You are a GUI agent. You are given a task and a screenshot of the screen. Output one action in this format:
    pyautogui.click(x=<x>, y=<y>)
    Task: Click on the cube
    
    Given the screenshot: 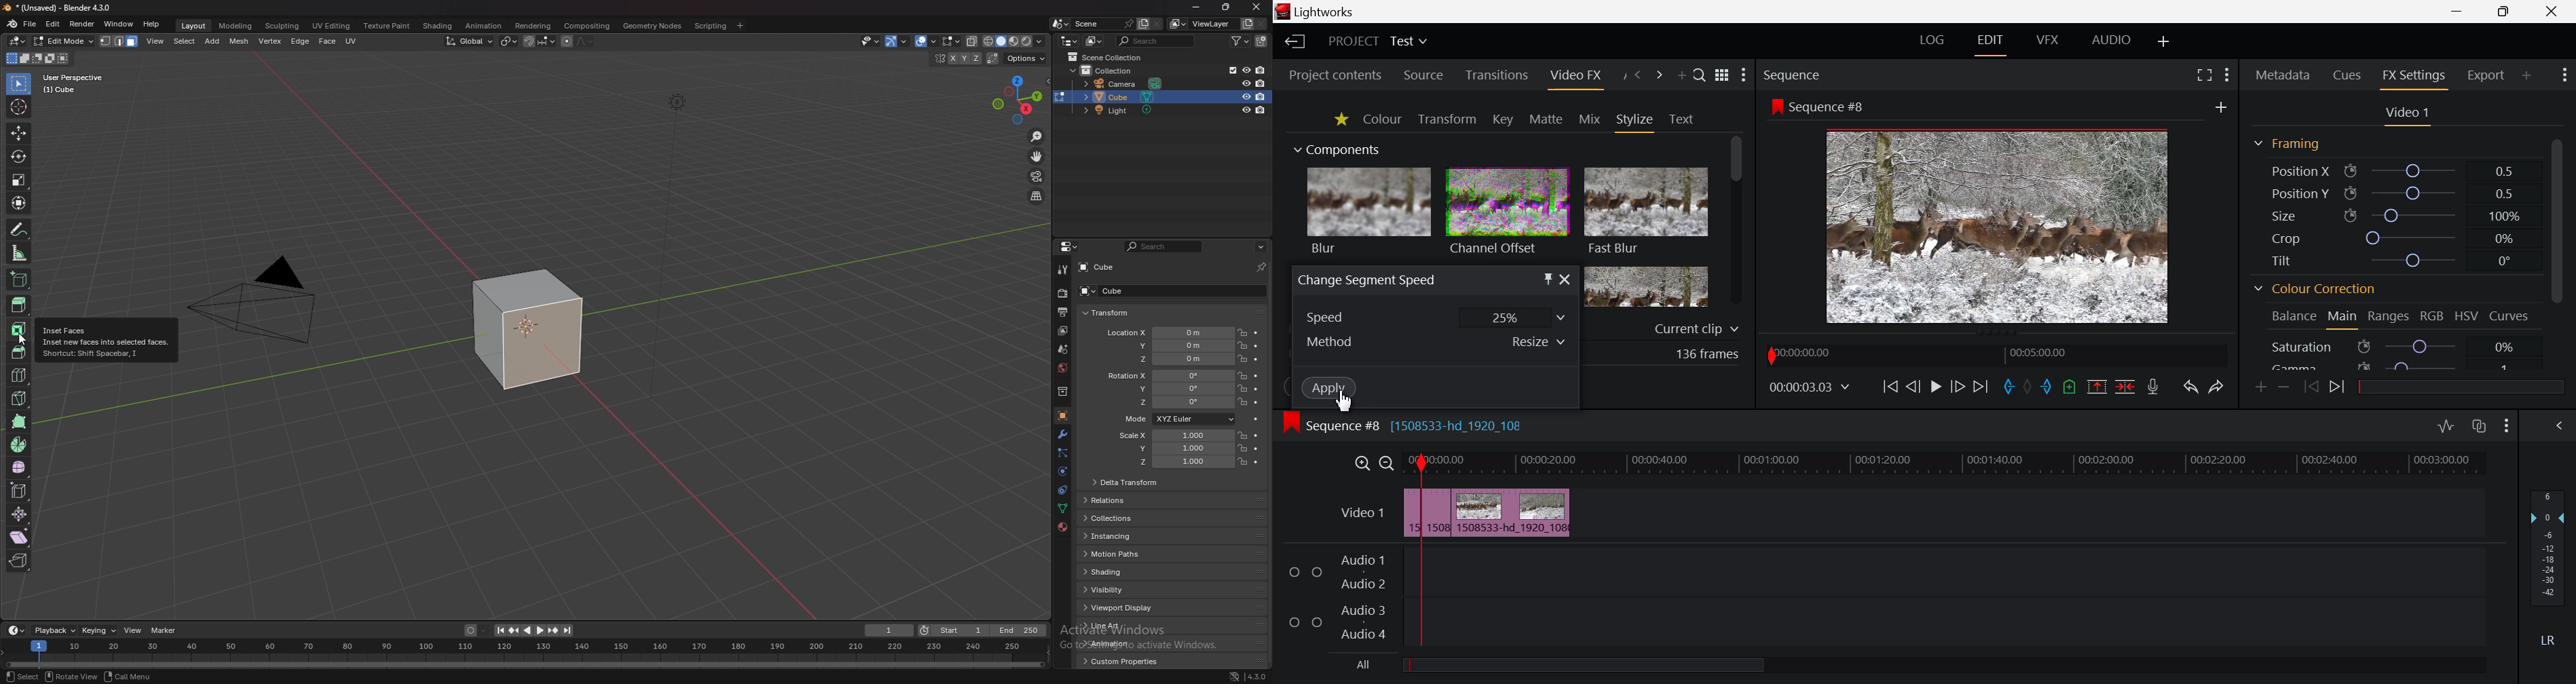 What is the action you would take?
    pyautogui.click(x=1124, y=97)
    